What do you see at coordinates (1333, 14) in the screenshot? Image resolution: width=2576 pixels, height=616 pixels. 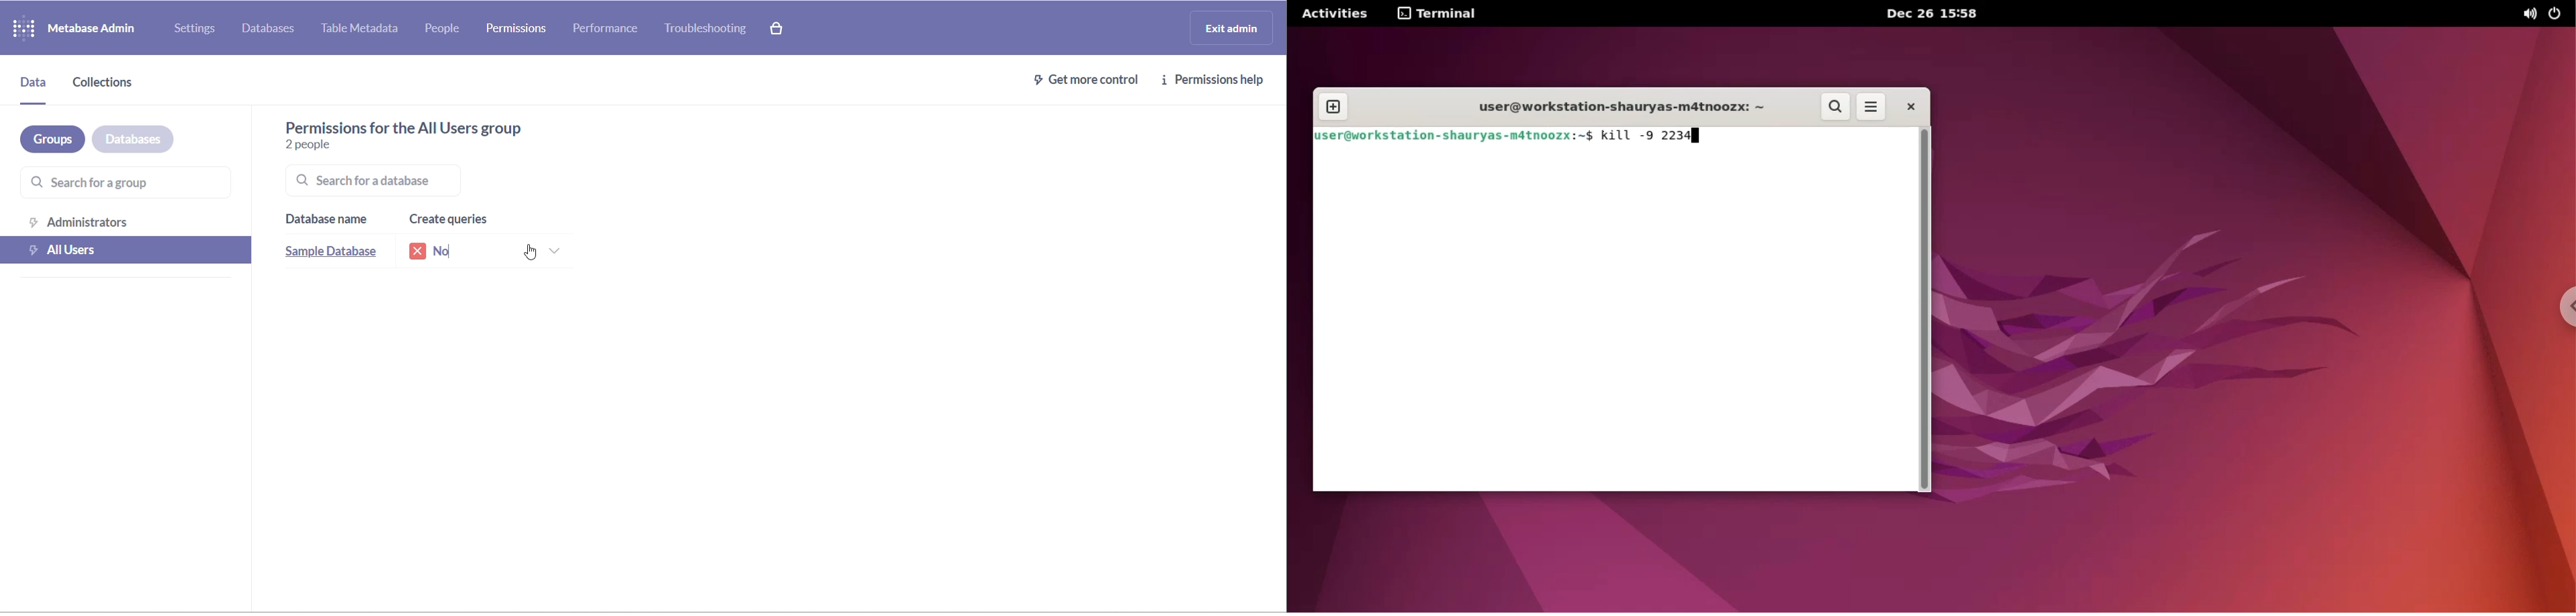 I see `Activities` at bounding box center [1333, 14].